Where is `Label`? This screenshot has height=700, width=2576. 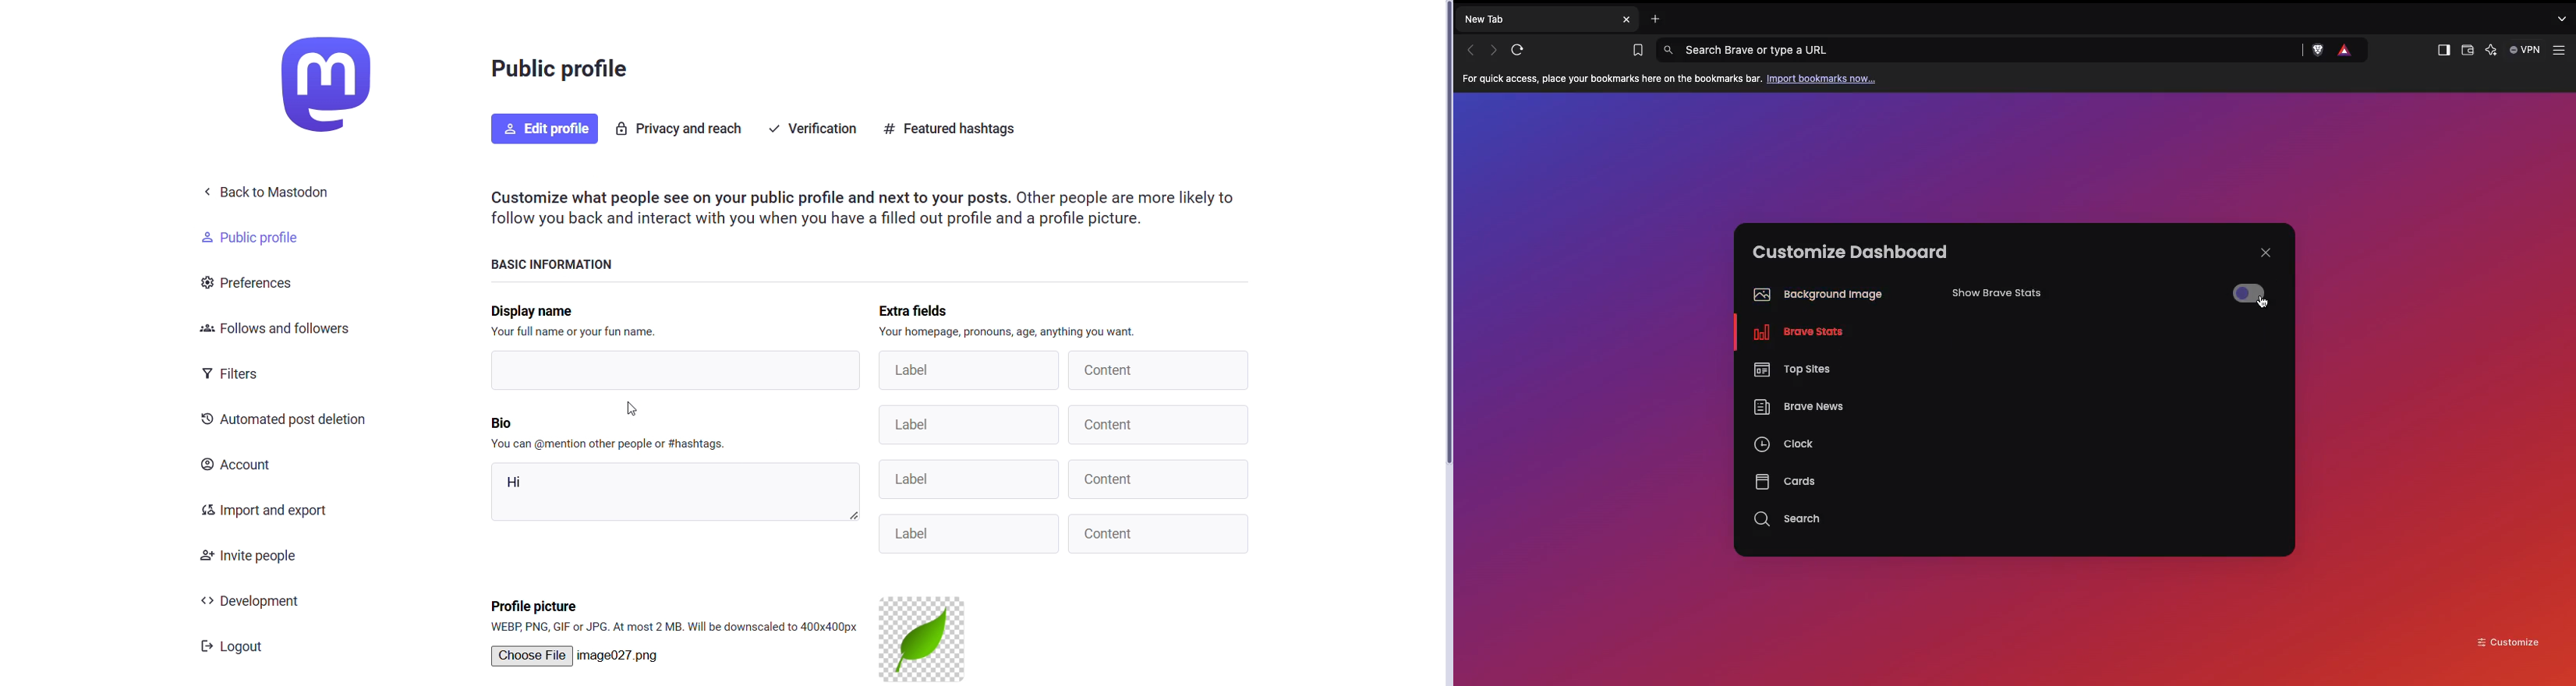 Label is located at coordinates (967, 425).